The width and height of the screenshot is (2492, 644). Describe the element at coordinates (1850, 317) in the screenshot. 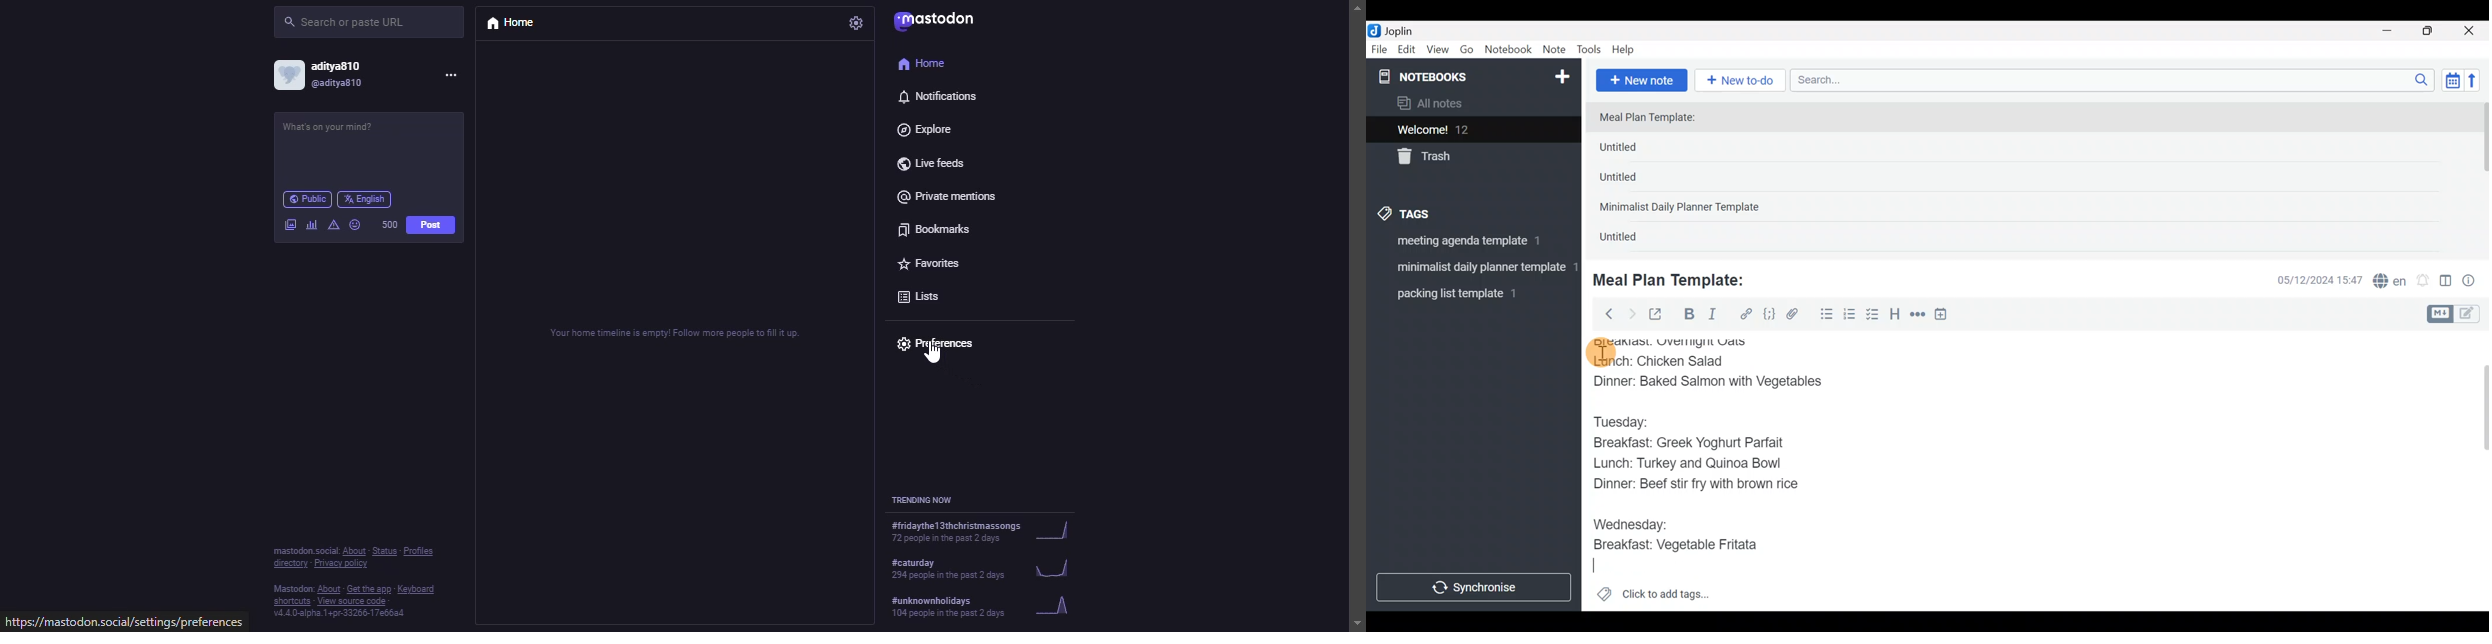

I see `Numbered list` at that location.